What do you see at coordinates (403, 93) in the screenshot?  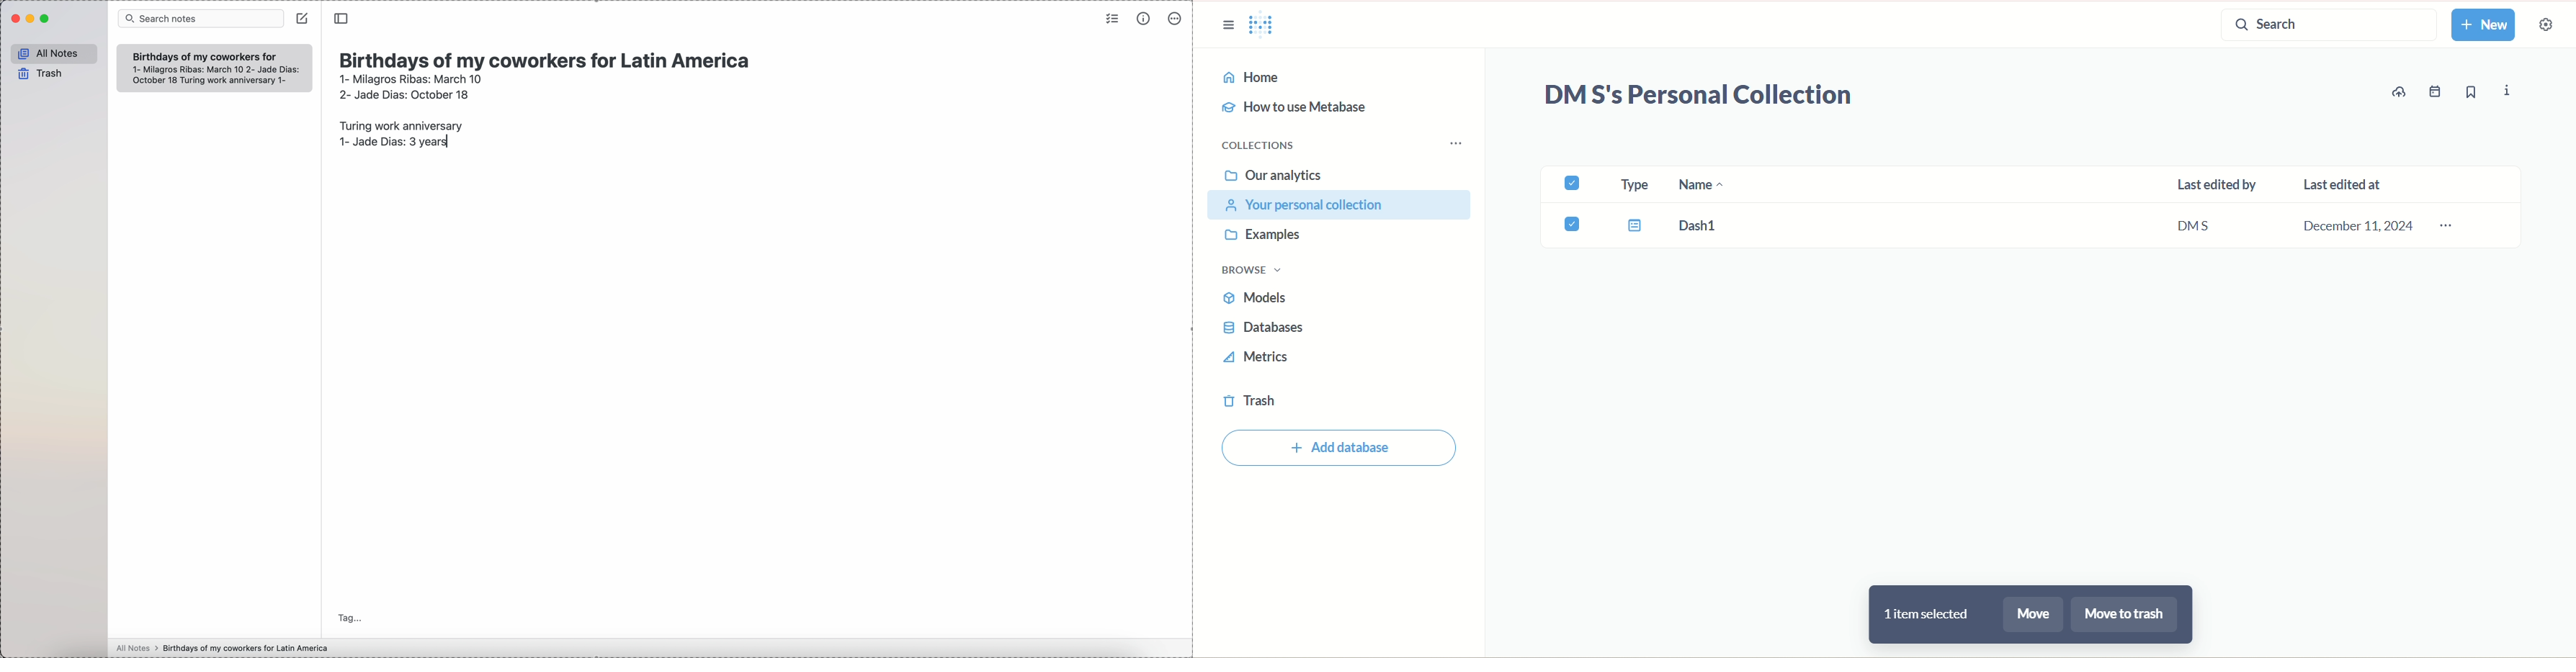 I see `2- Jade Dias: October 18` at bounding box center [403, 93].